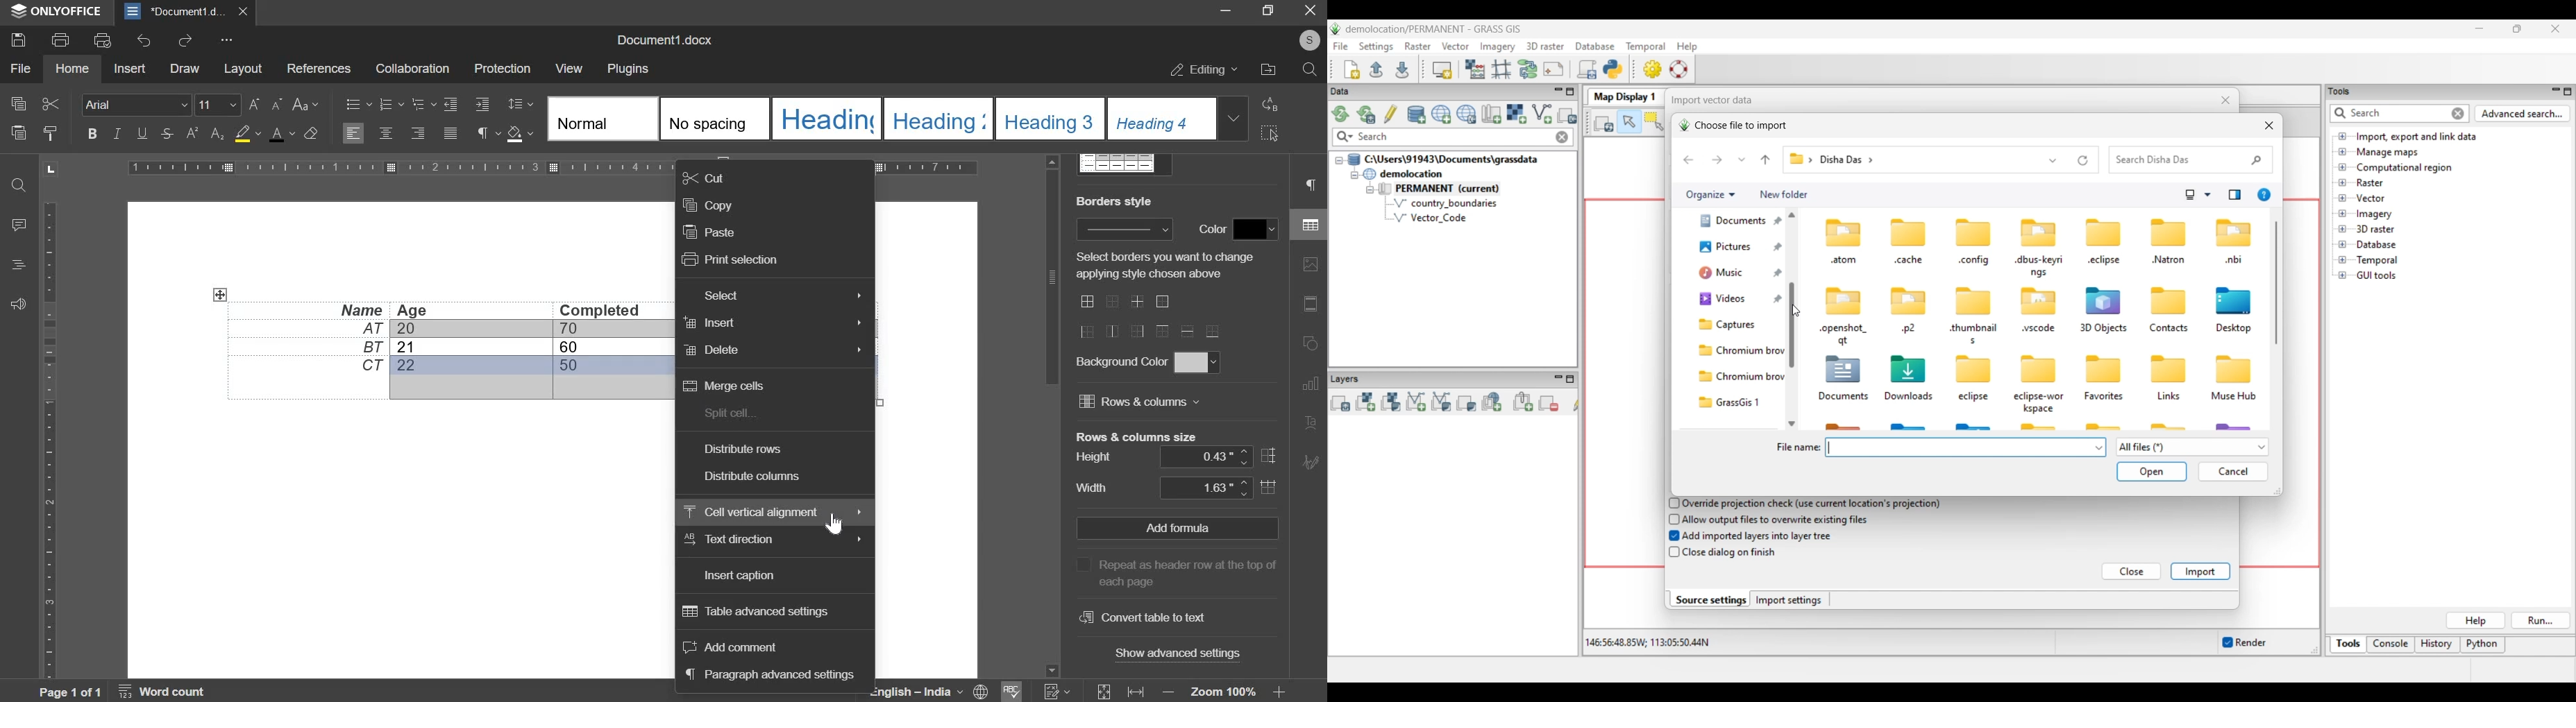  Describe the element at coordinates (555, 166) in the screenshot. I see `vertical scale` at that location.